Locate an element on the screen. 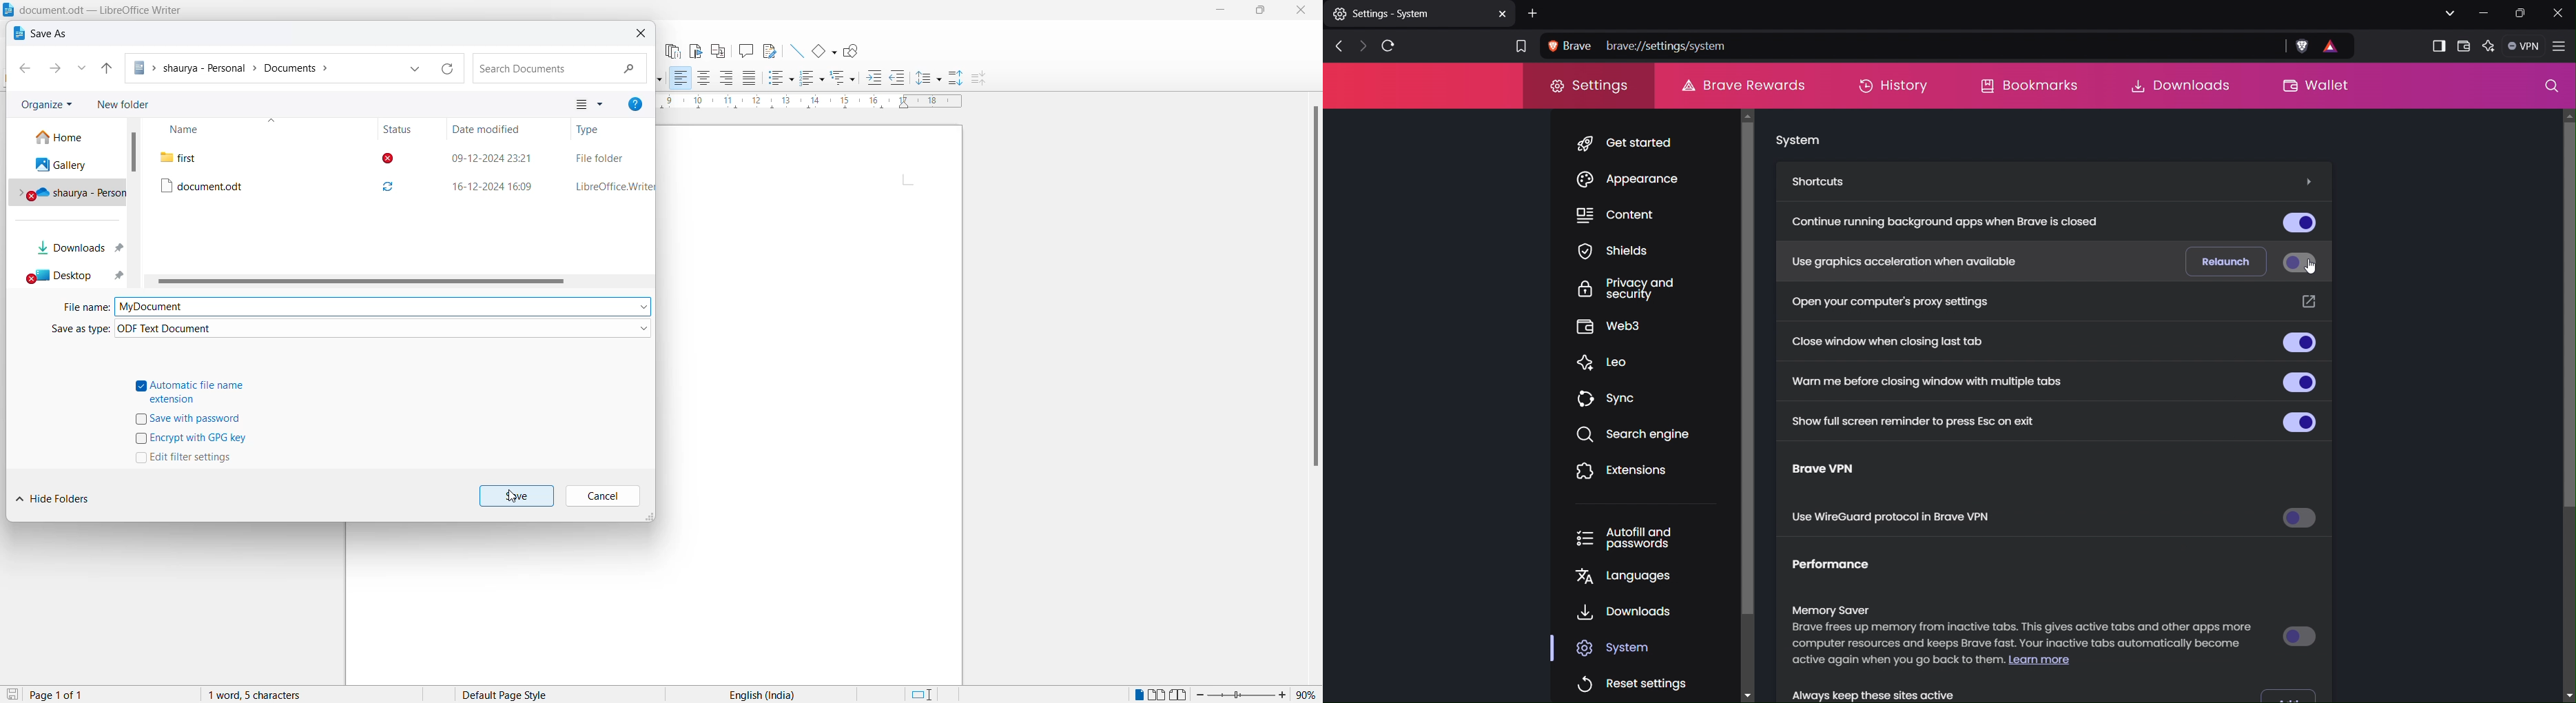  Button (Off) is located at coordinates (2296, 262).